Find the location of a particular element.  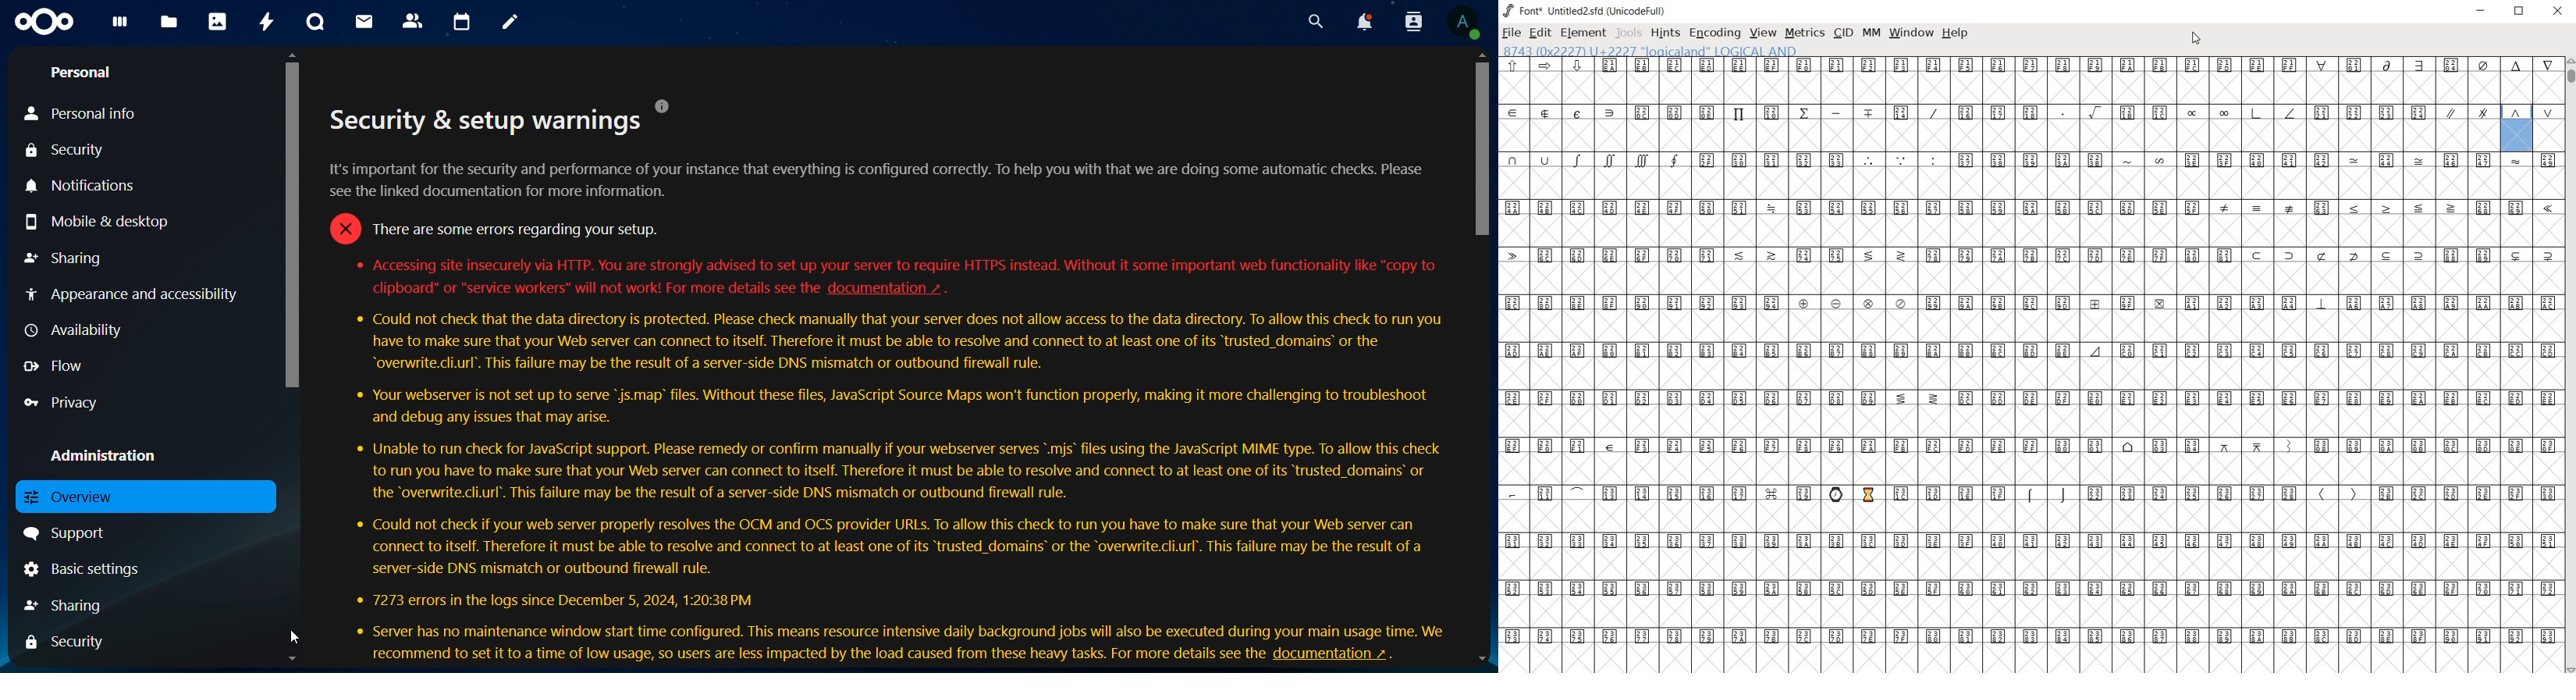

privacy is located at coordinates (62, 404).